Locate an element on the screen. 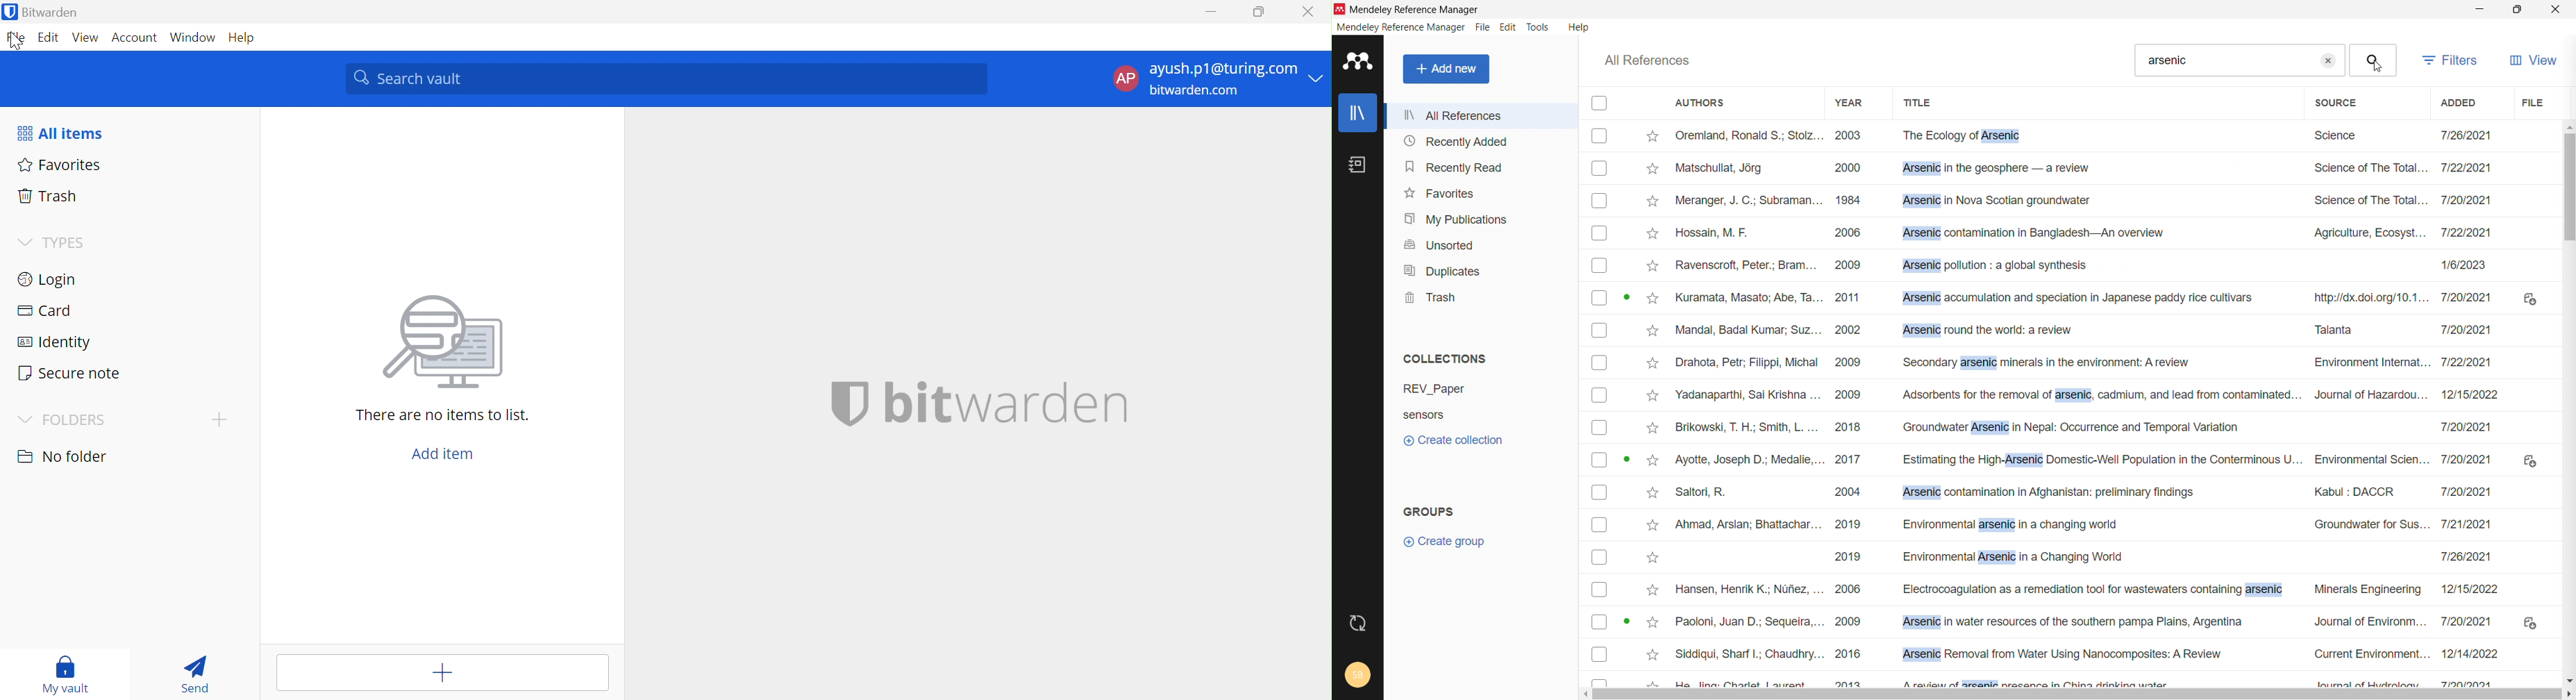  search button is located at coordinates (2375, 60).